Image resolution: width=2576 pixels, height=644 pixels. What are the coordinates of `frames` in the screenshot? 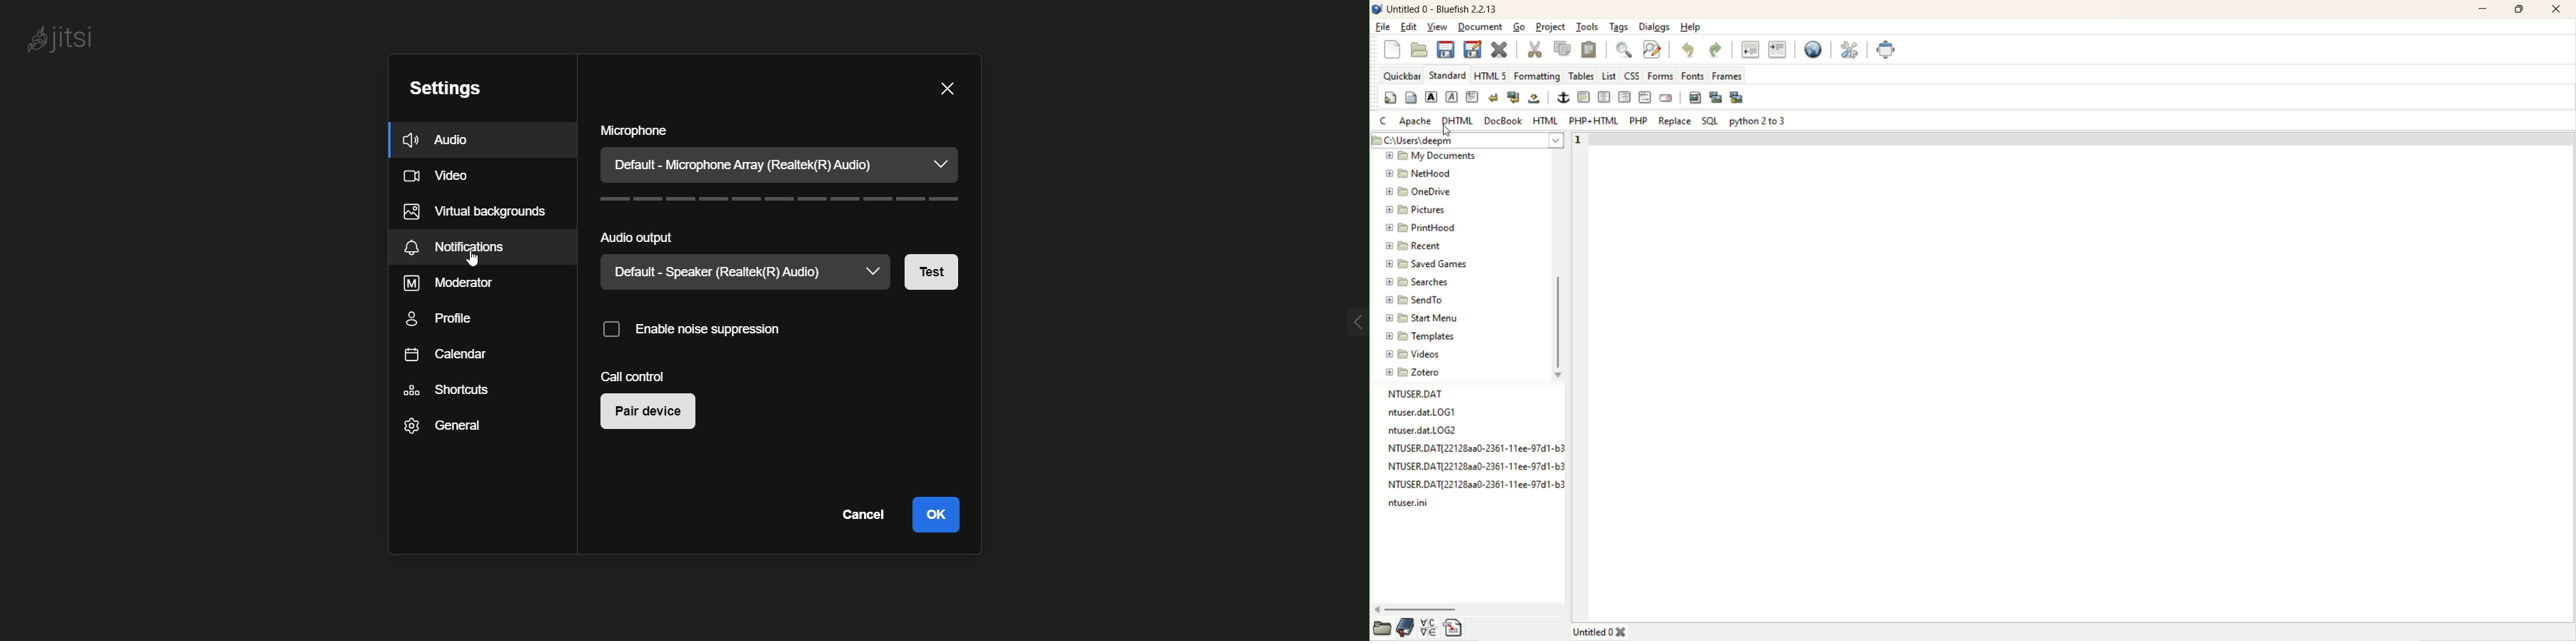 It's located at (1728, 75).